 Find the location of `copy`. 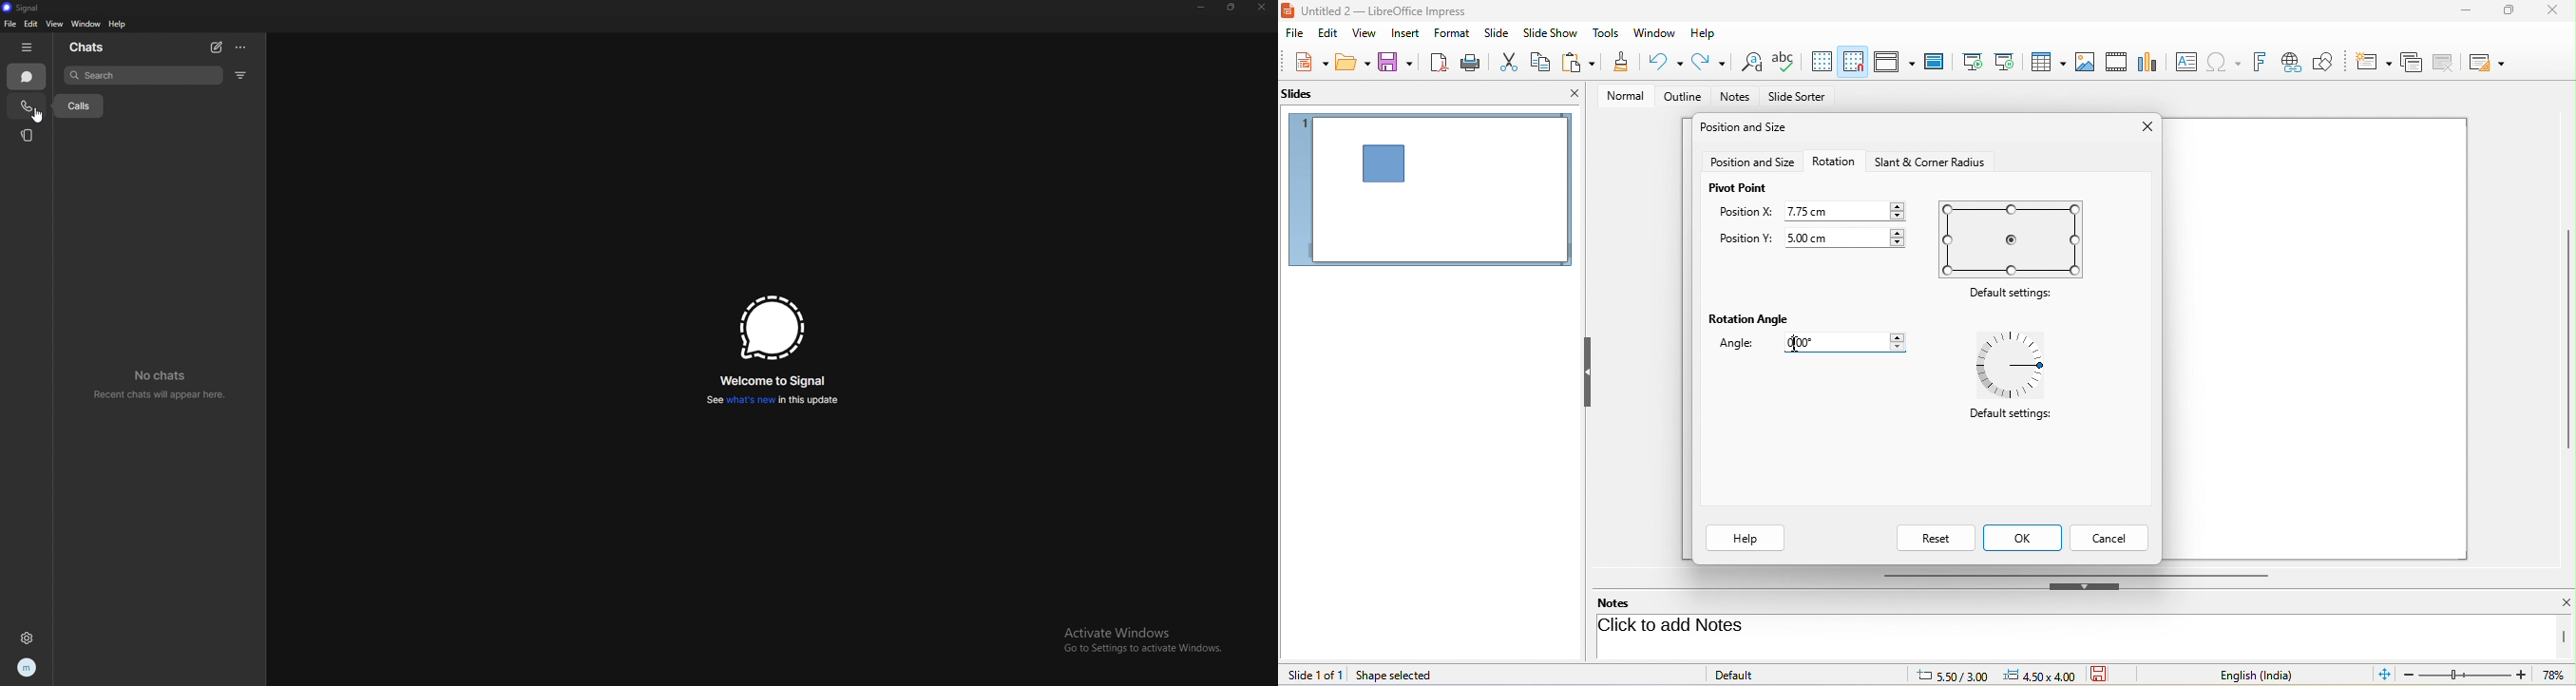

copy is located at coordinates (1542, 60).